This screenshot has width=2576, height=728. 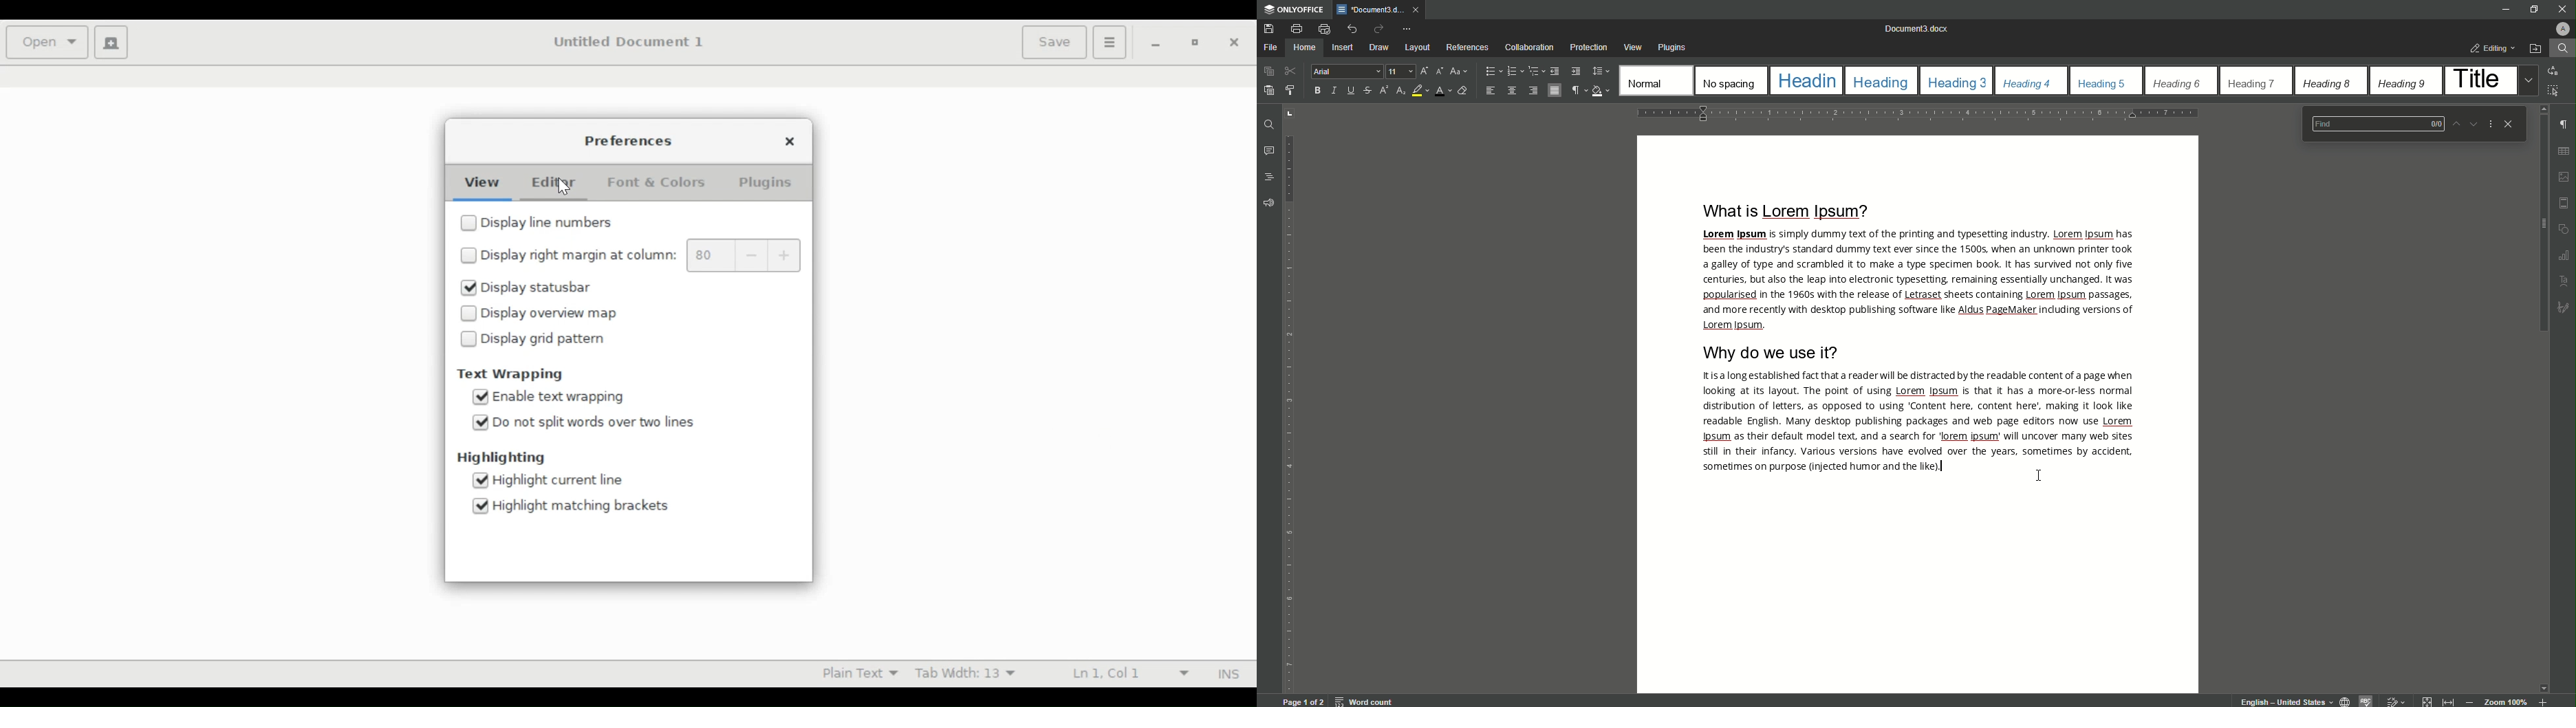 I want to click on INS, so click(x=1228, y=674).